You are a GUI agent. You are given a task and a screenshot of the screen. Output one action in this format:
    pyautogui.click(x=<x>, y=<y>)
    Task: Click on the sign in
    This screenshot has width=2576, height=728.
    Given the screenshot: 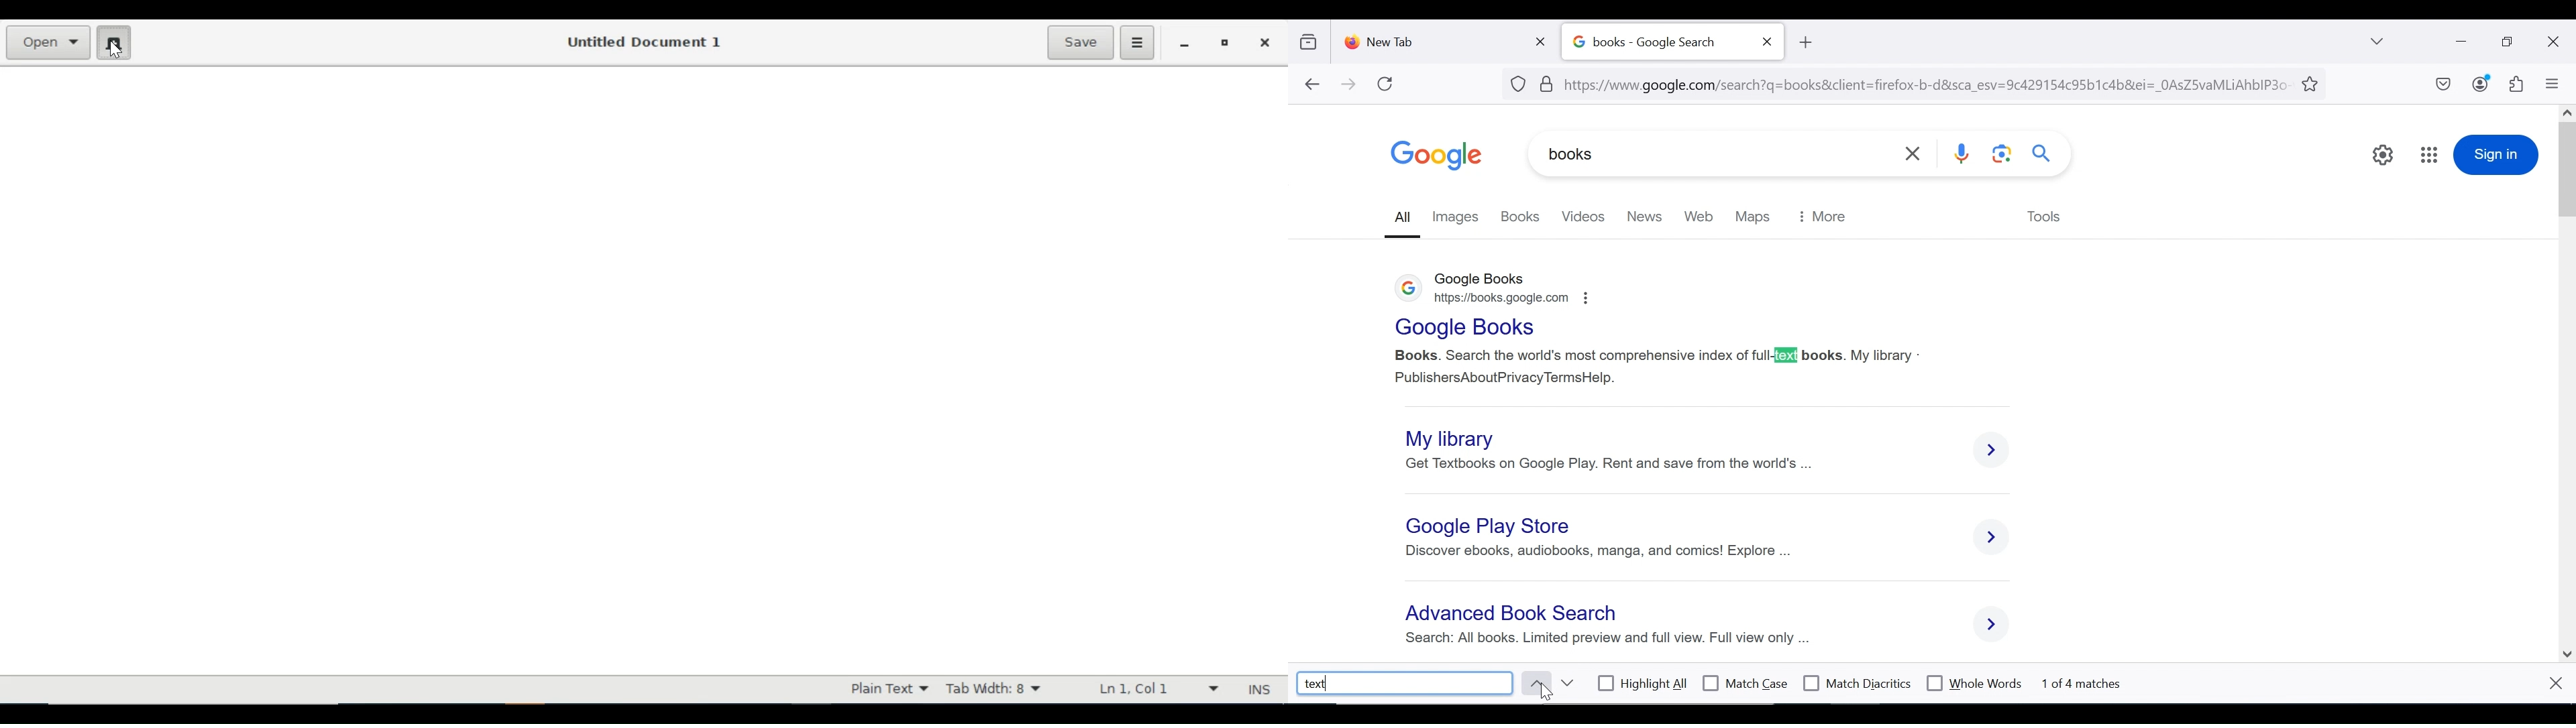 What is the action you would take?
    pyautogui.click(x=2498, y=154)
    